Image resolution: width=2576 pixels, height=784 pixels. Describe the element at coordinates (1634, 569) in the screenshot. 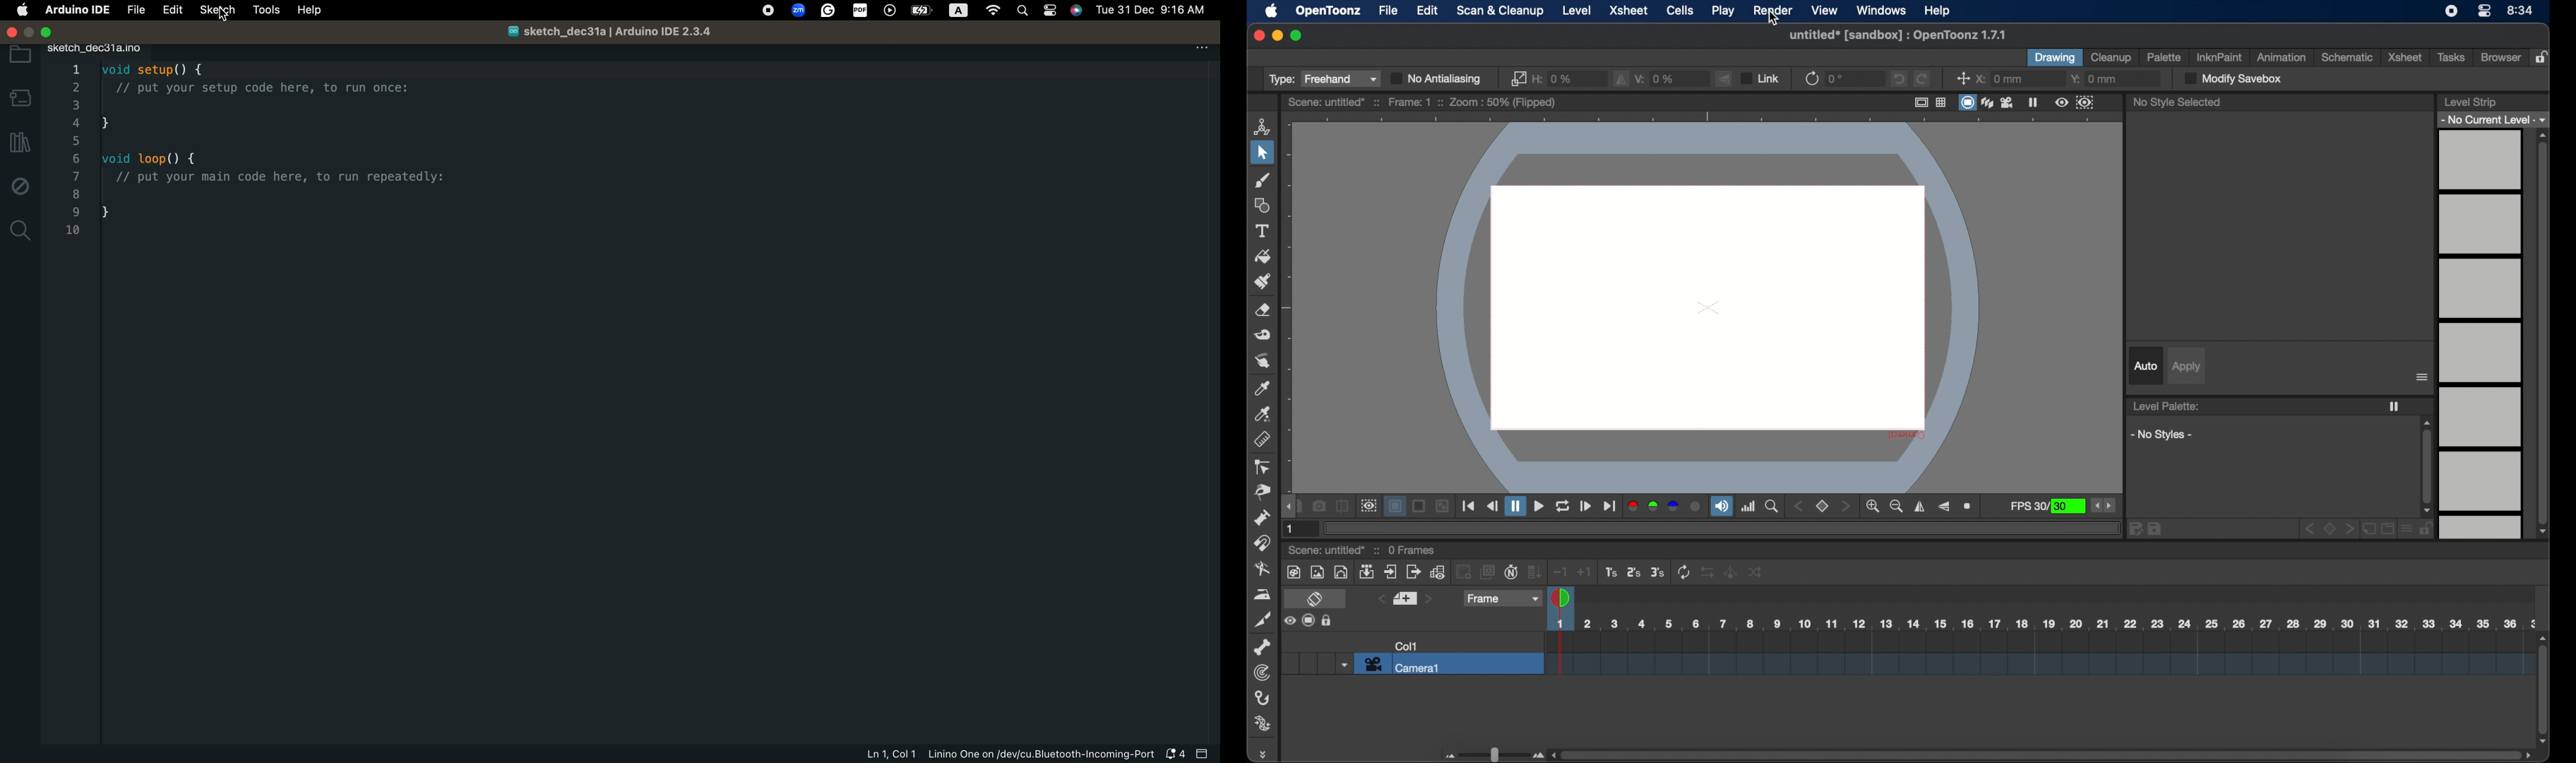

I see `` at that location.